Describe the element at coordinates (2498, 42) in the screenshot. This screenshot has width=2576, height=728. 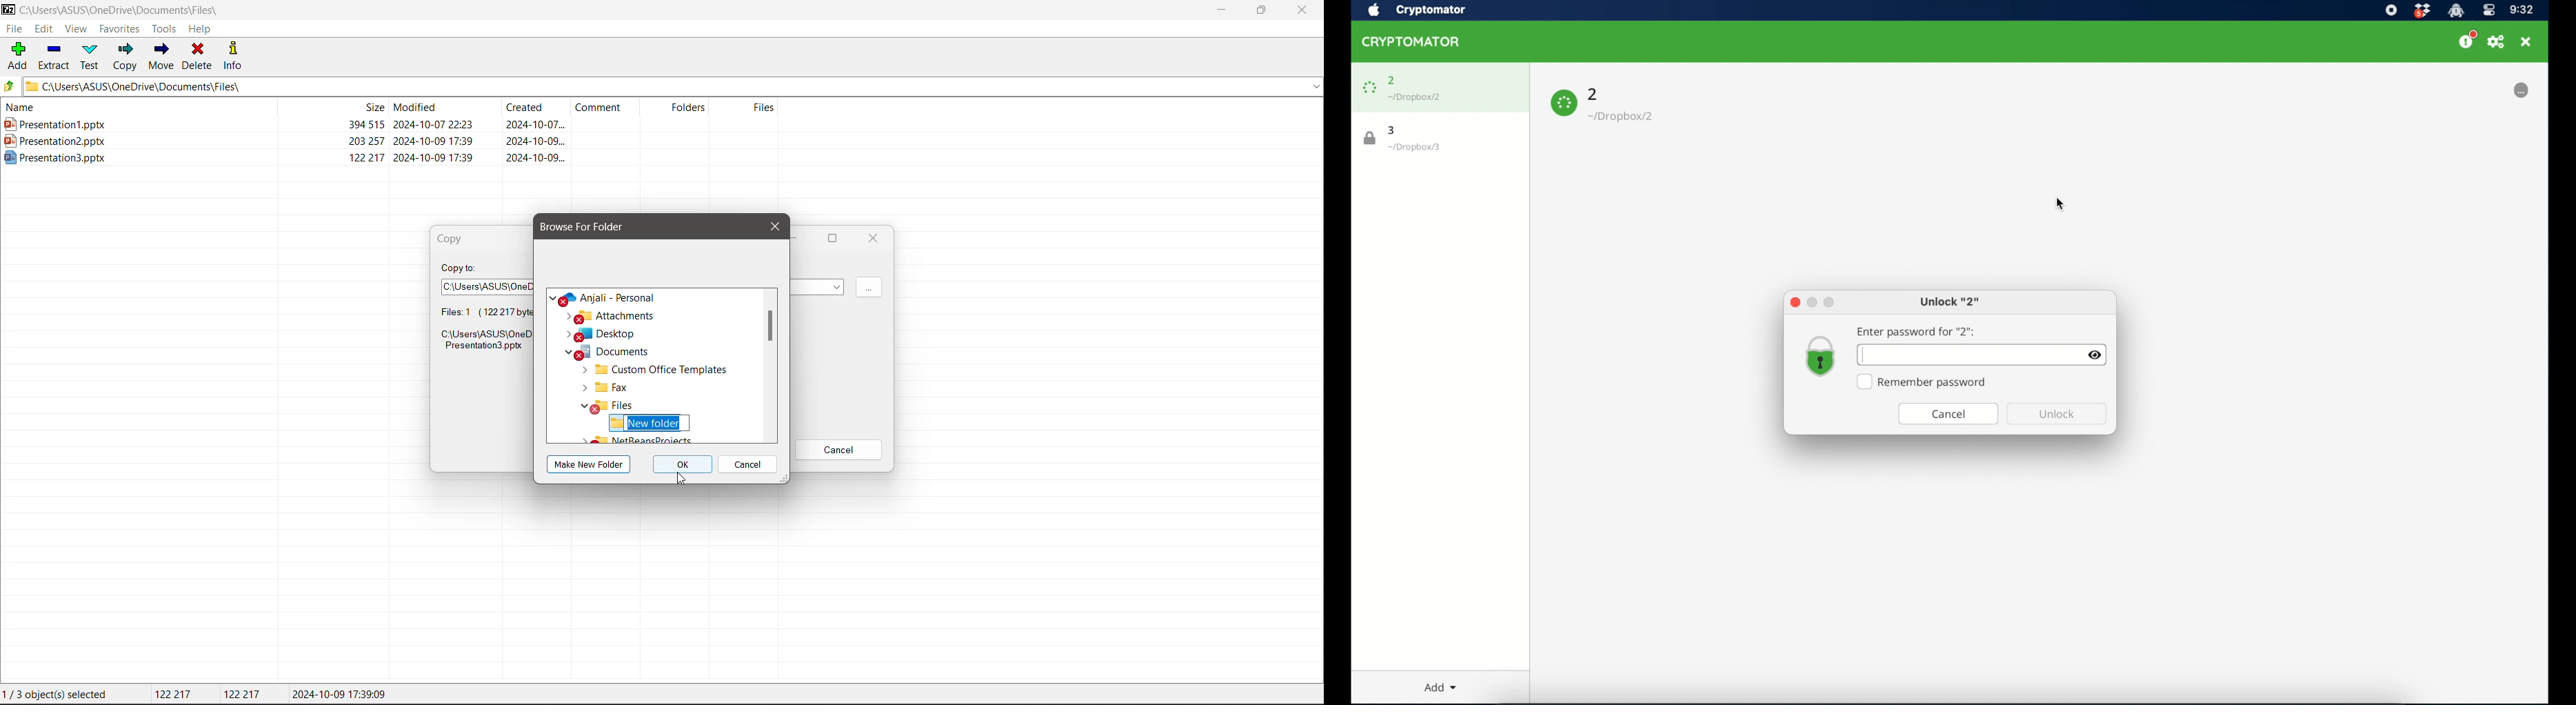
I see `preferences` at that location.